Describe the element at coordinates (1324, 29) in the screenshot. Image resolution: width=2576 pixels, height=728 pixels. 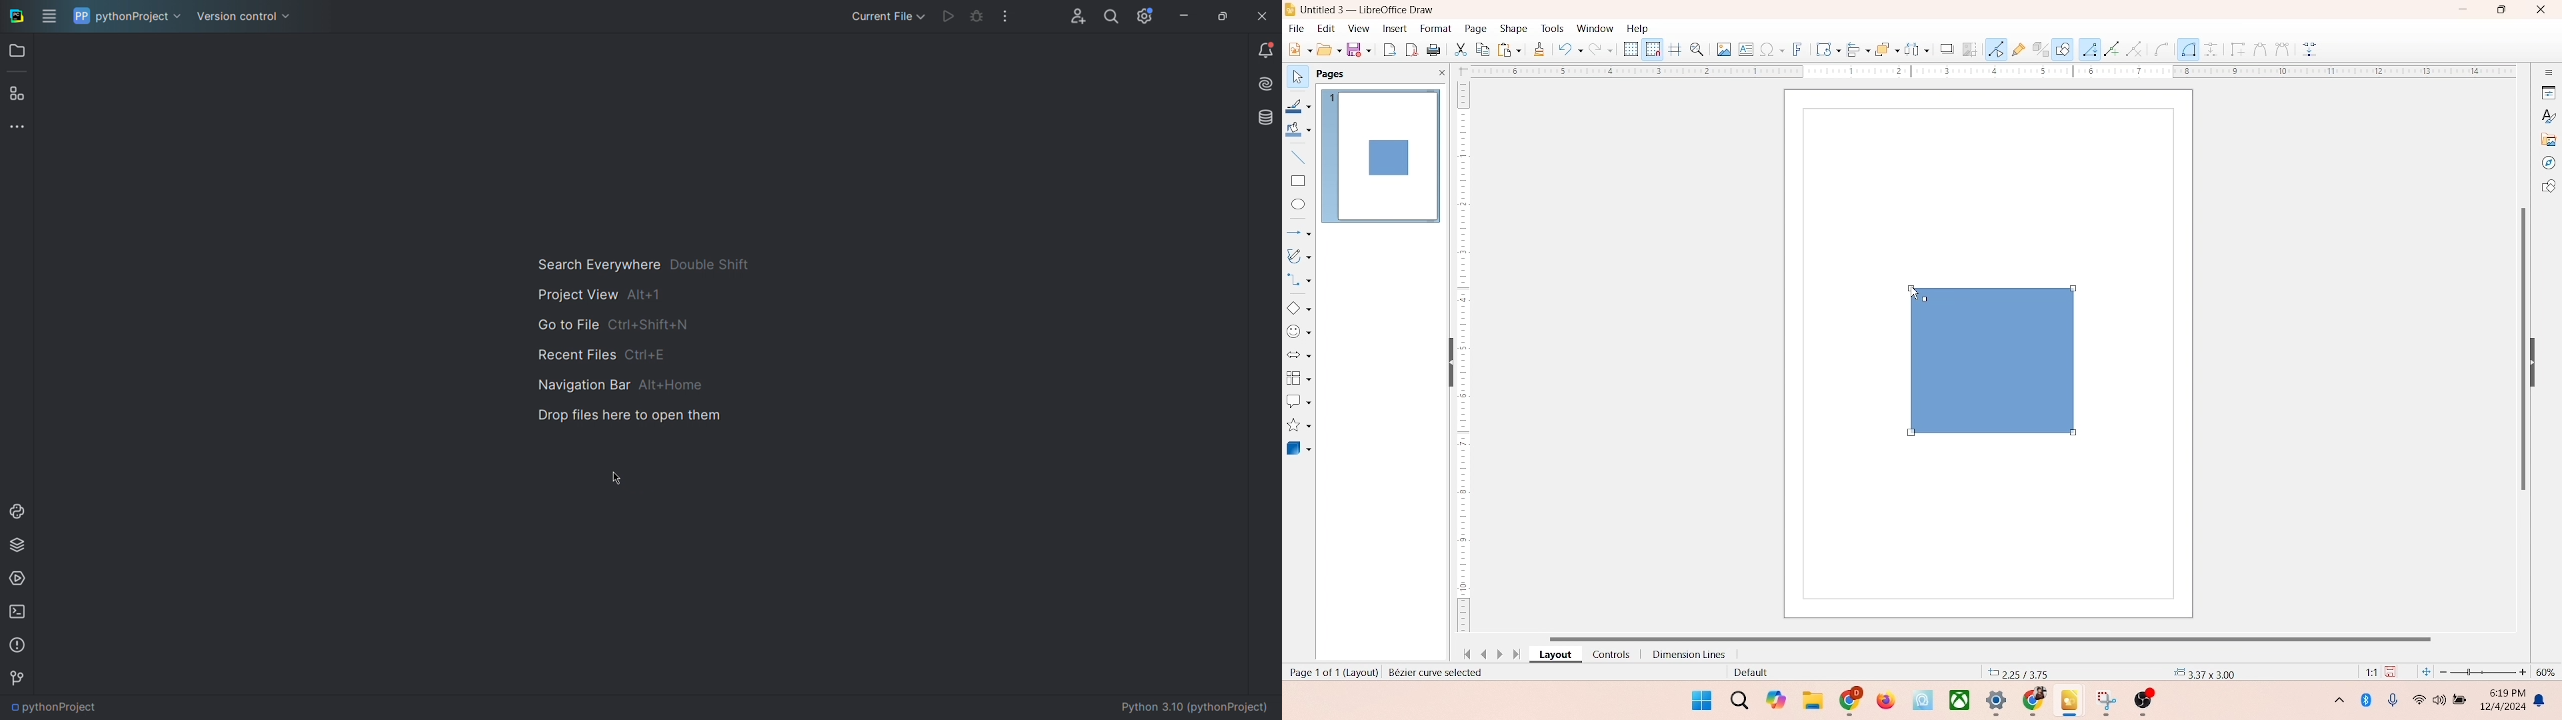
I see `edit` at that location.